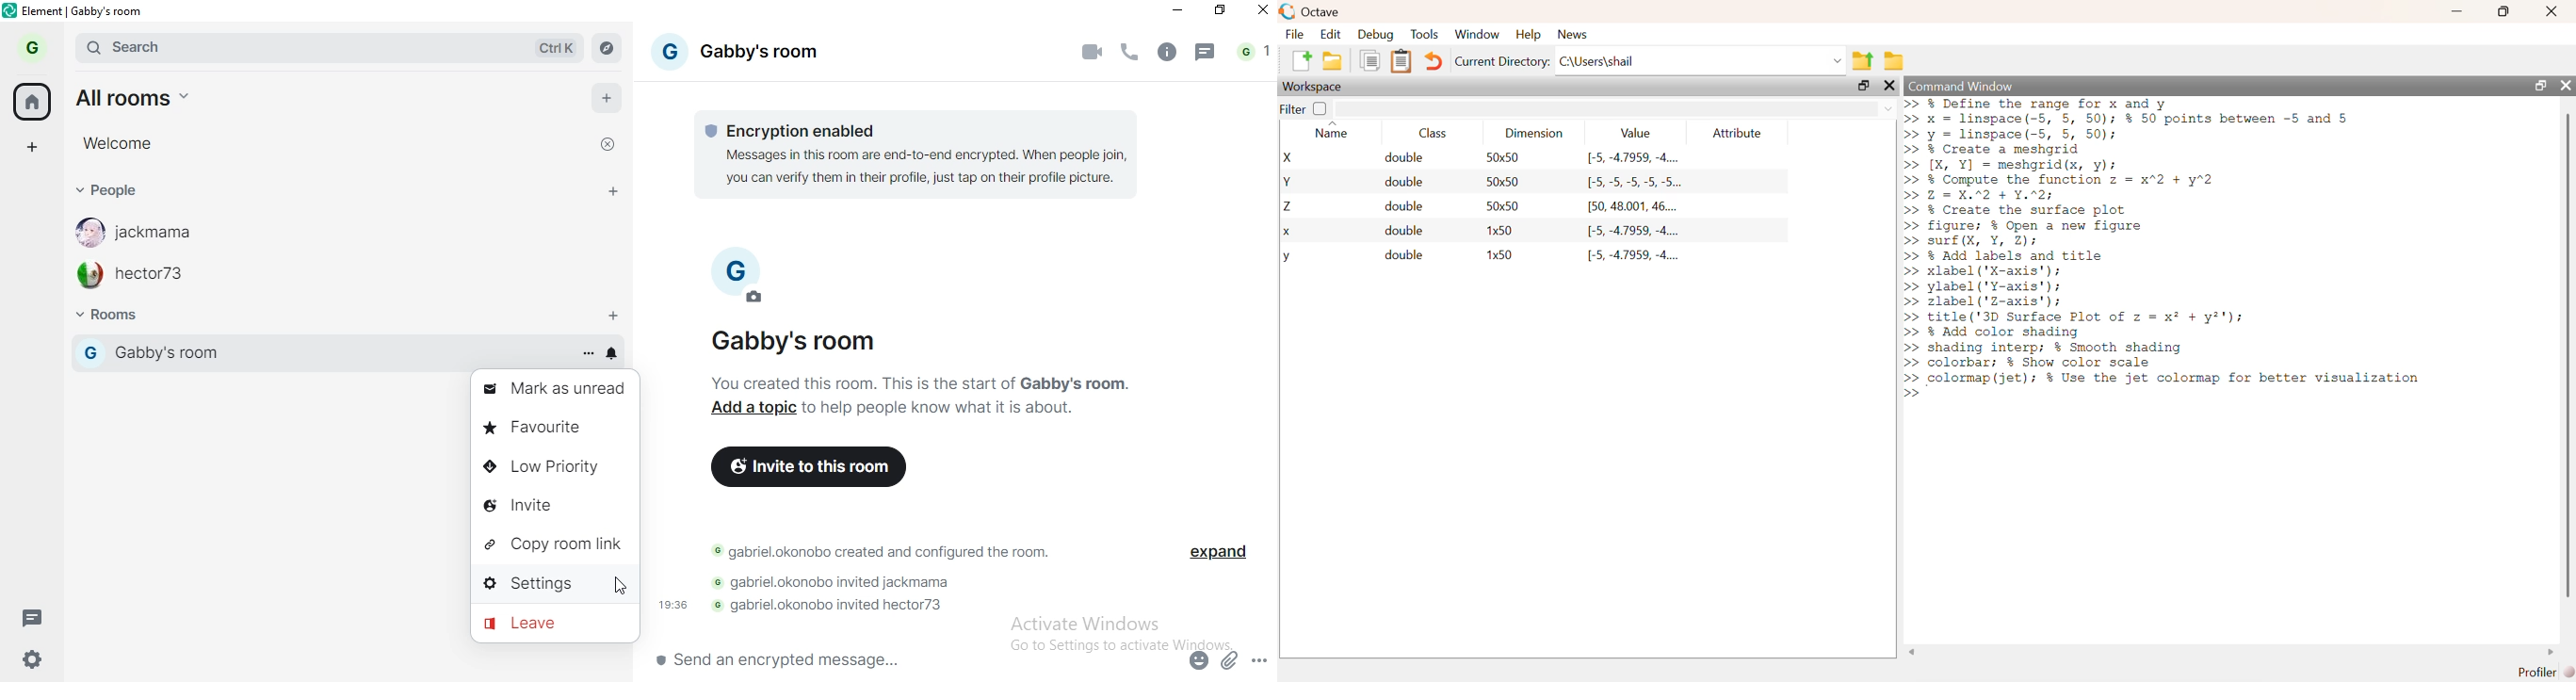  Describe the element at coordinates (1289, 12) in the screenshot. I see `Logo` at that location.